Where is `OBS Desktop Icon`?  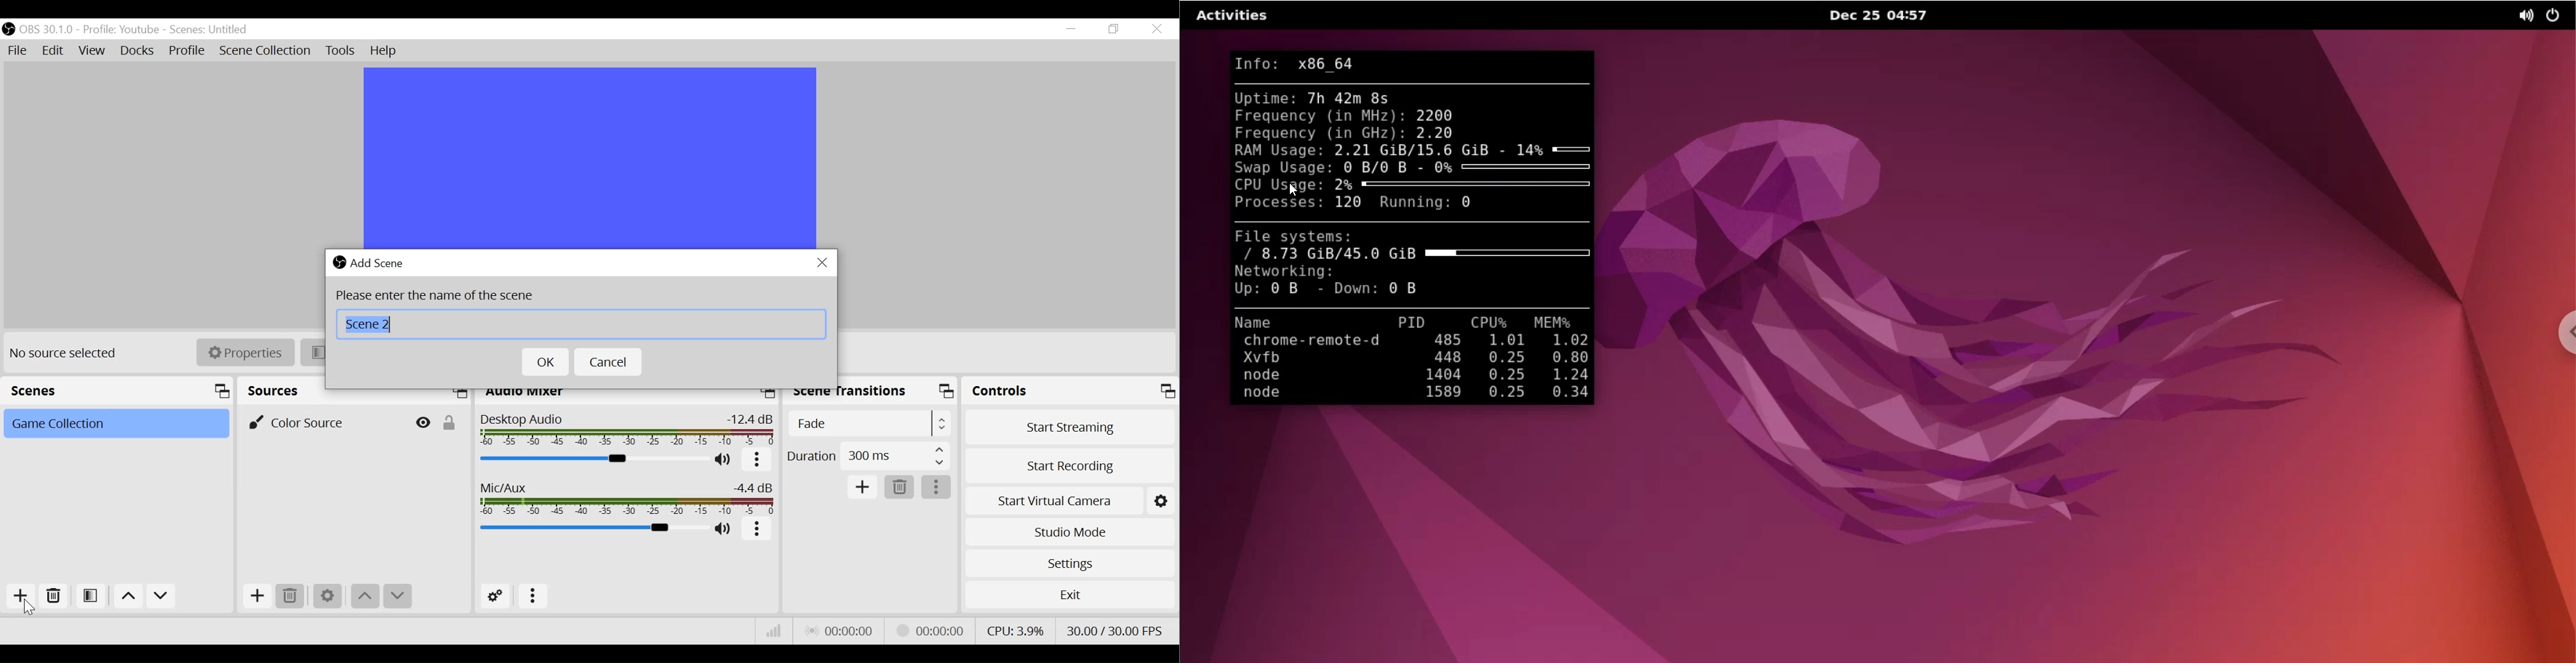
OBS Desktop Icon is located at coordinates (8, 29).